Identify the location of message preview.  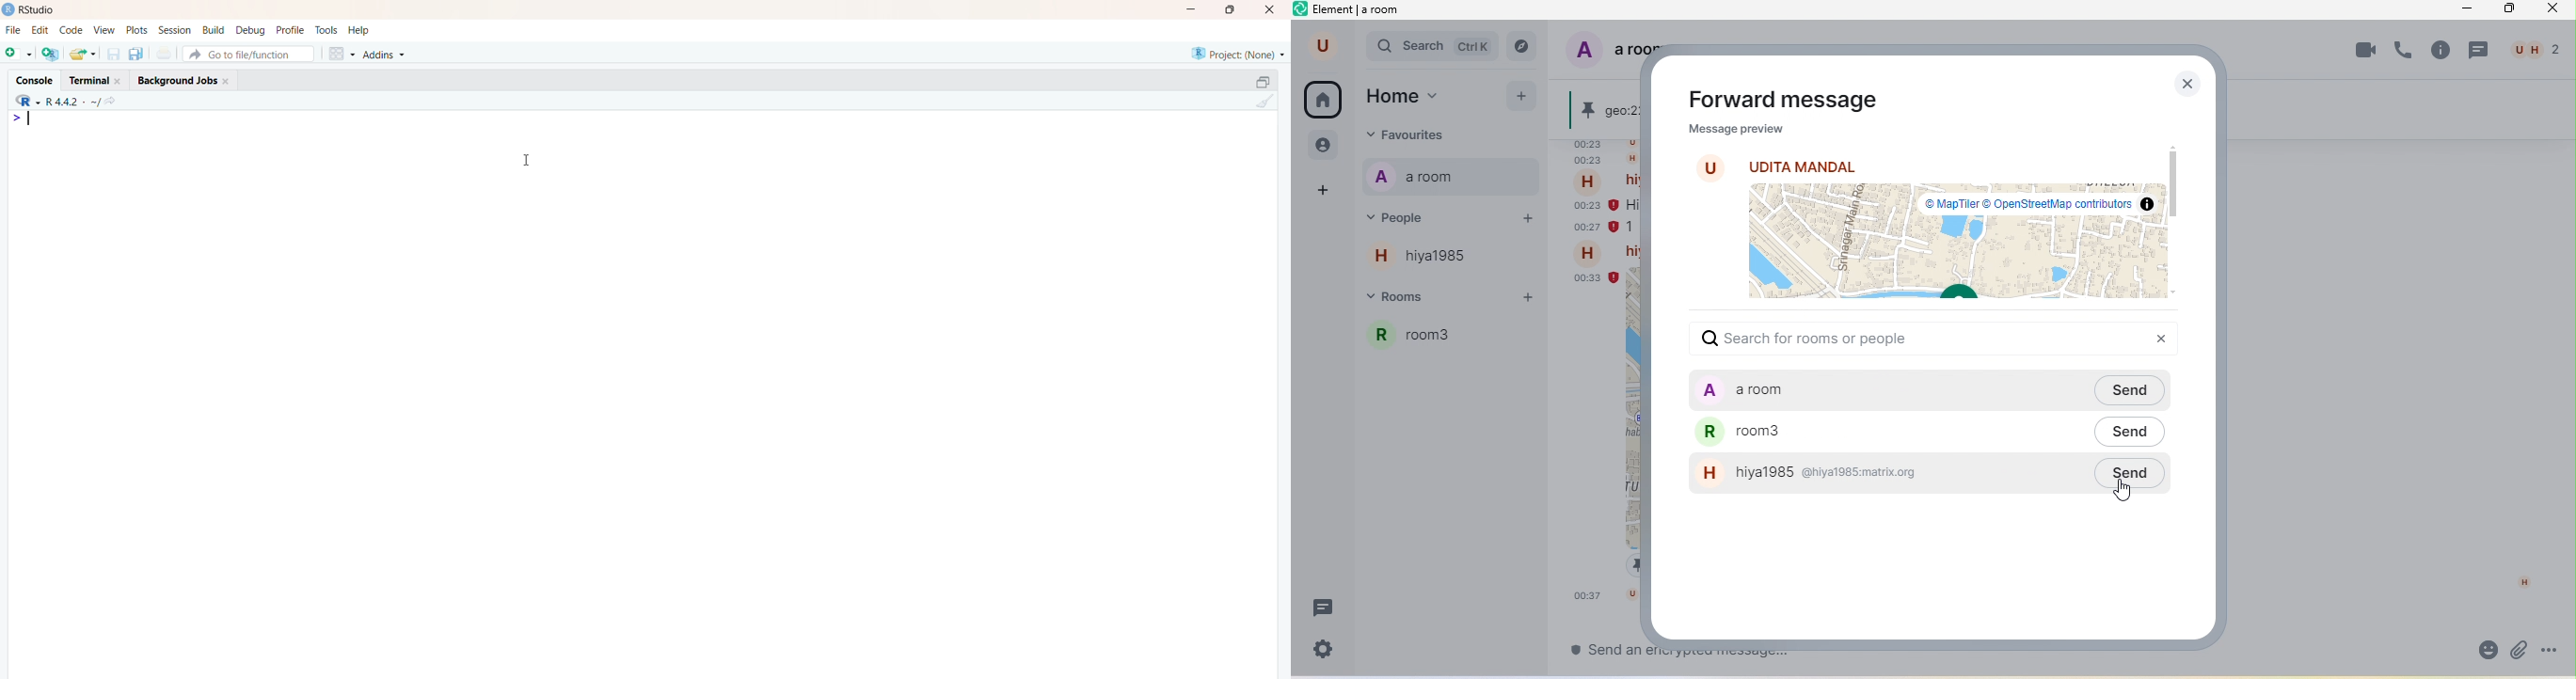
(1732, 131).